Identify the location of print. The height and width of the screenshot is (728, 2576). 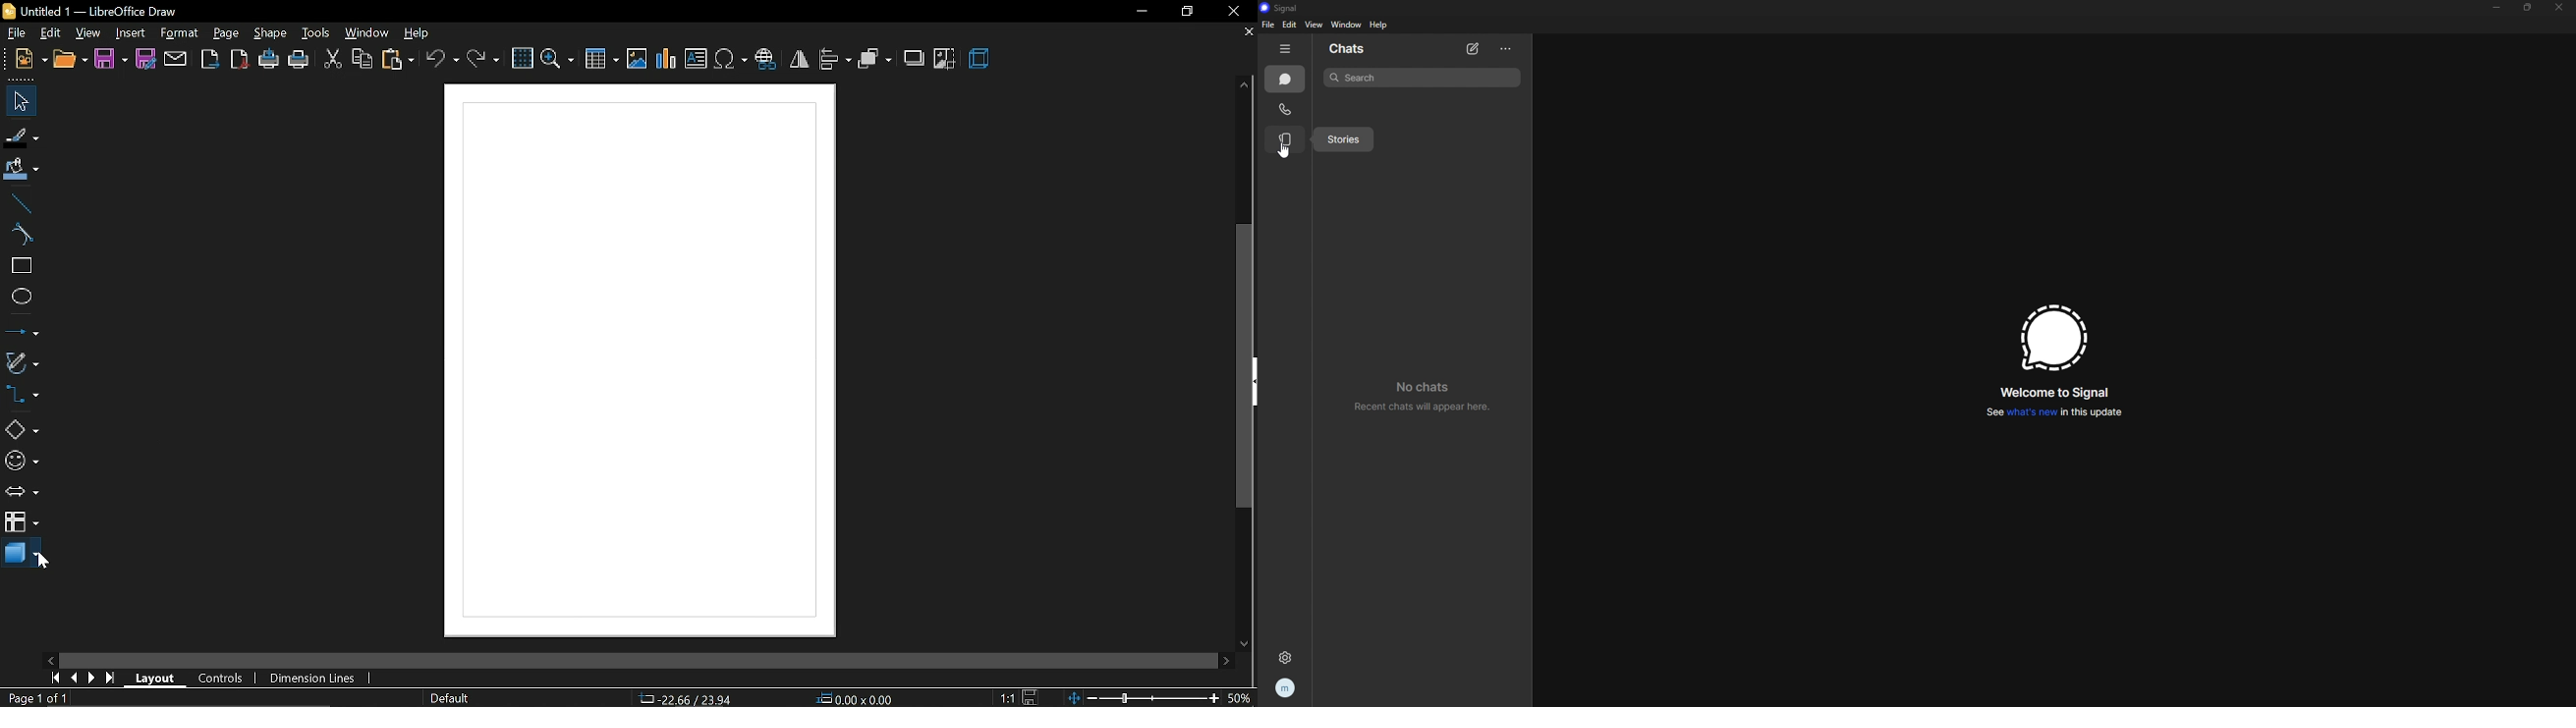
(300, 60).